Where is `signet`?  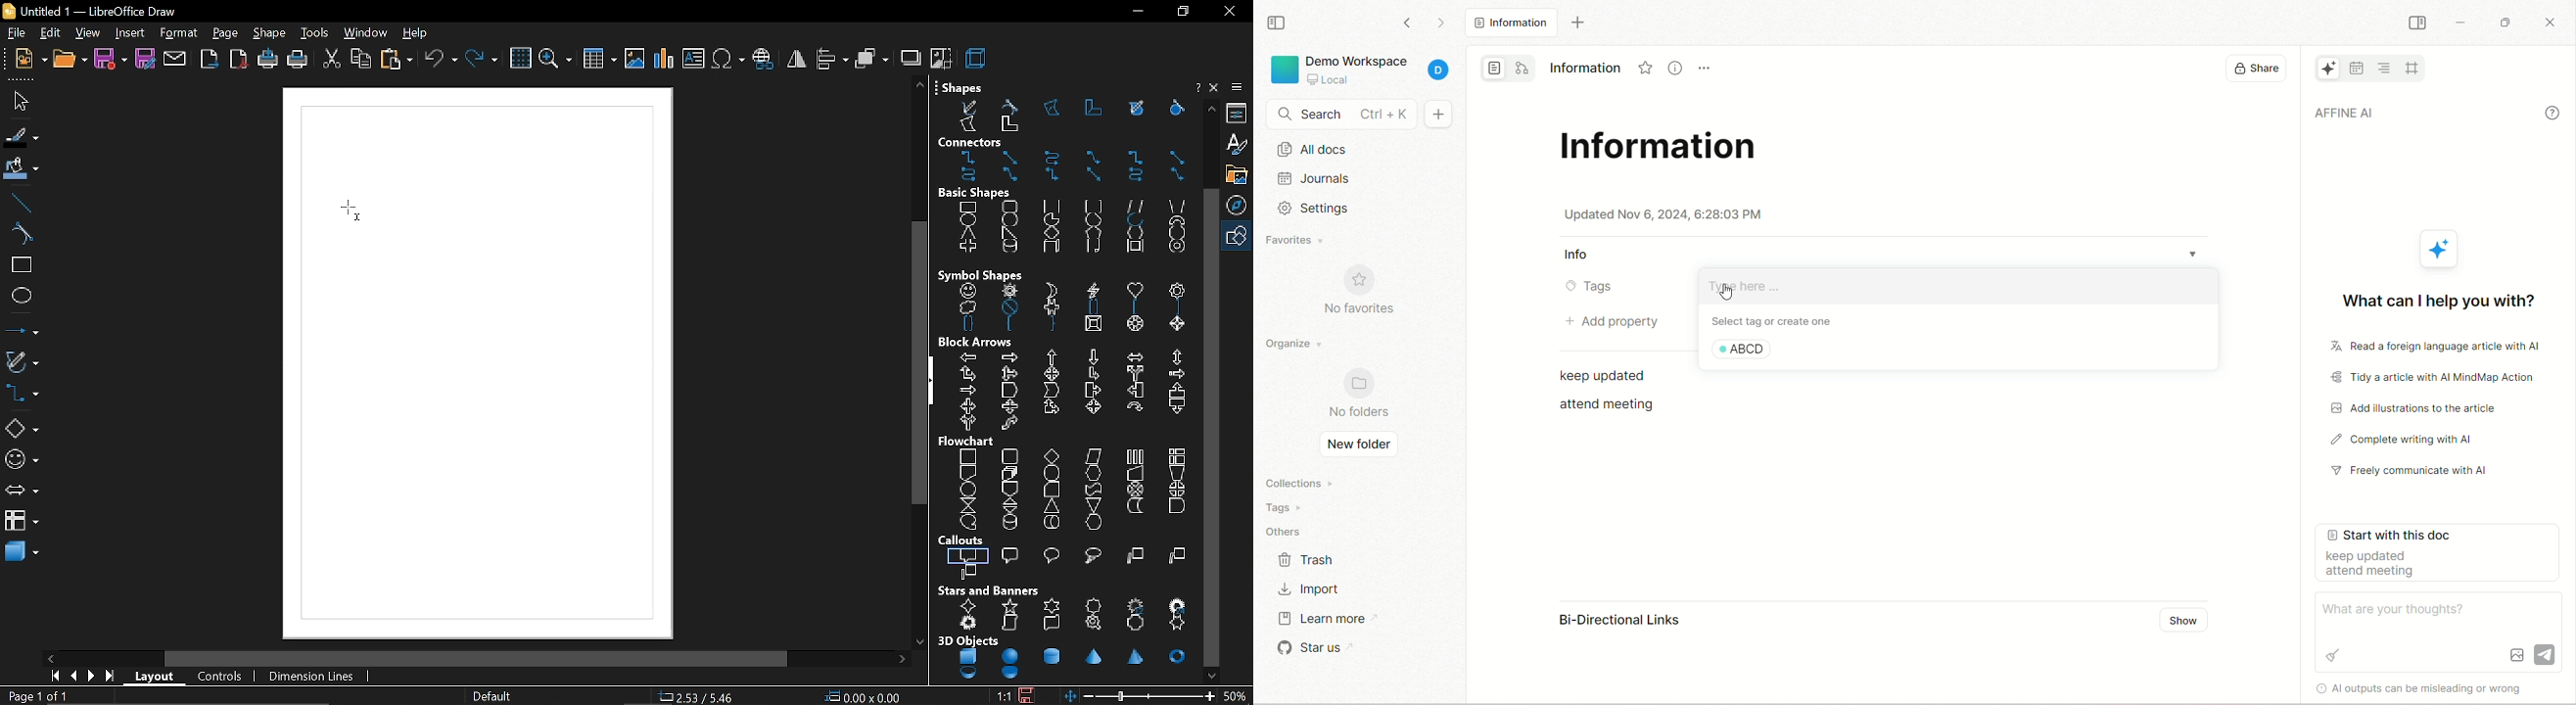 signet is located at coordinates (1096, 625).